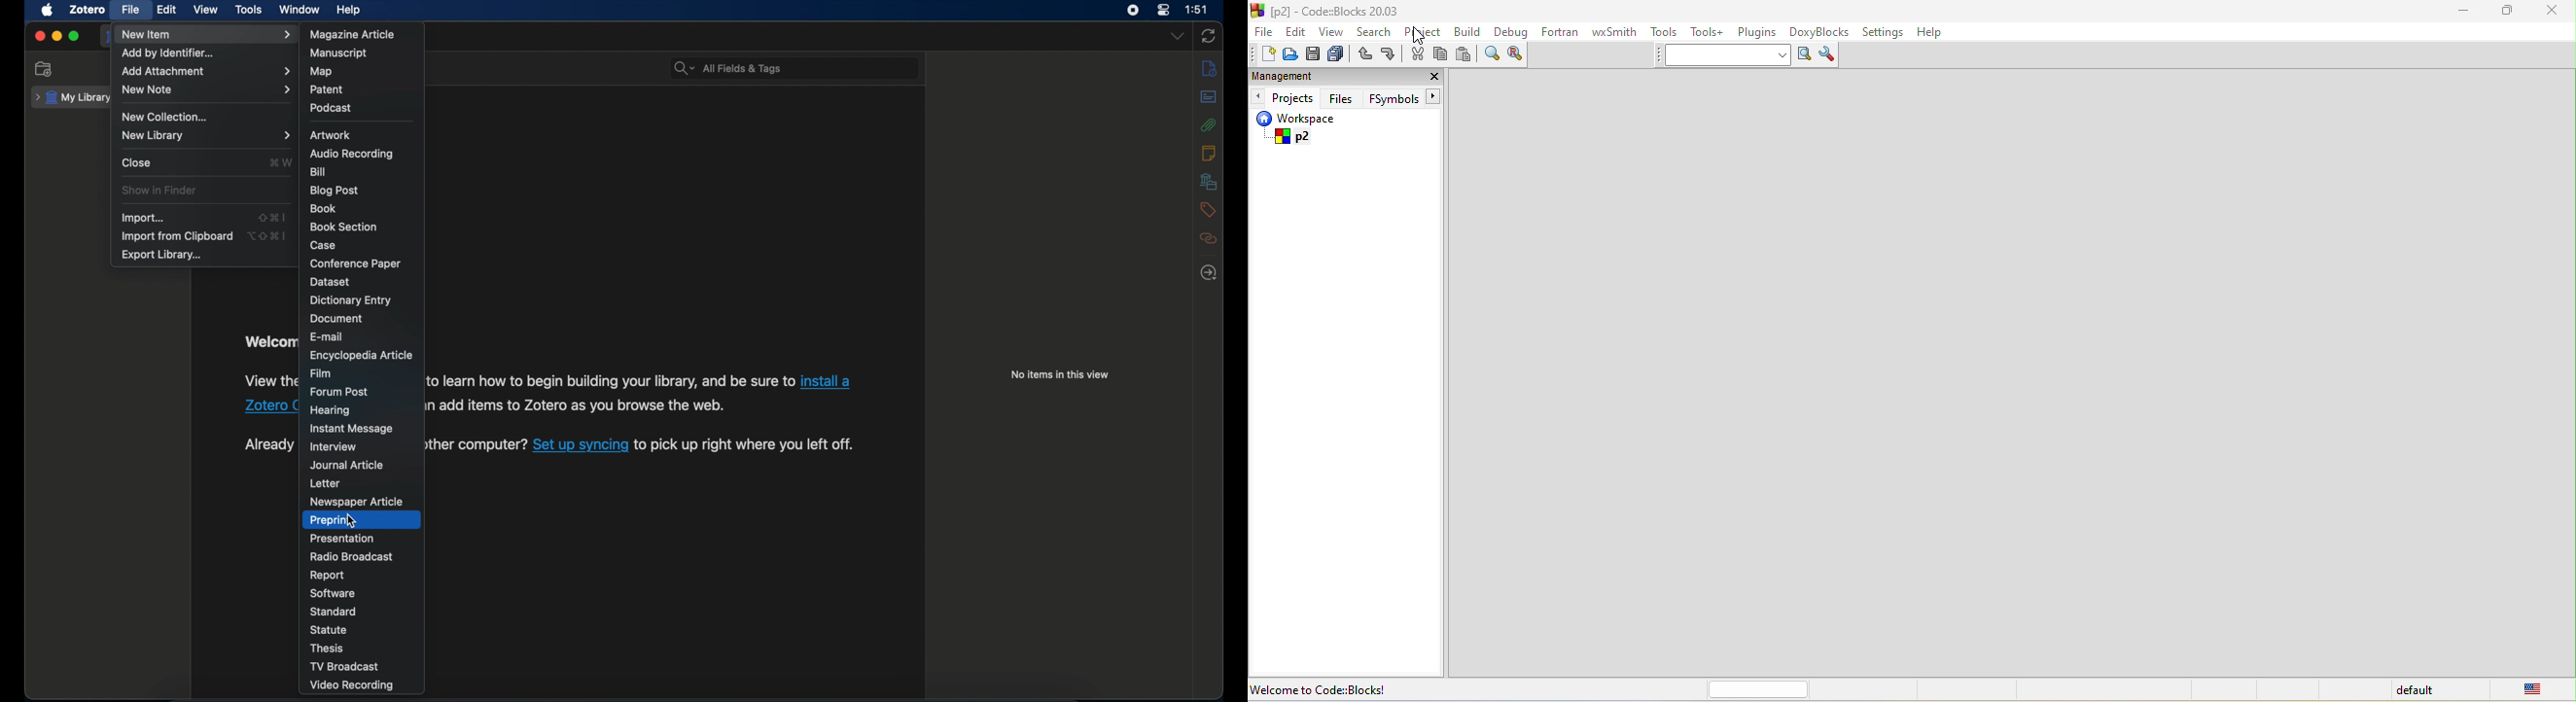  Describe the element at coordinates (206, 90) in the screenshot. I see `new note` at that location.